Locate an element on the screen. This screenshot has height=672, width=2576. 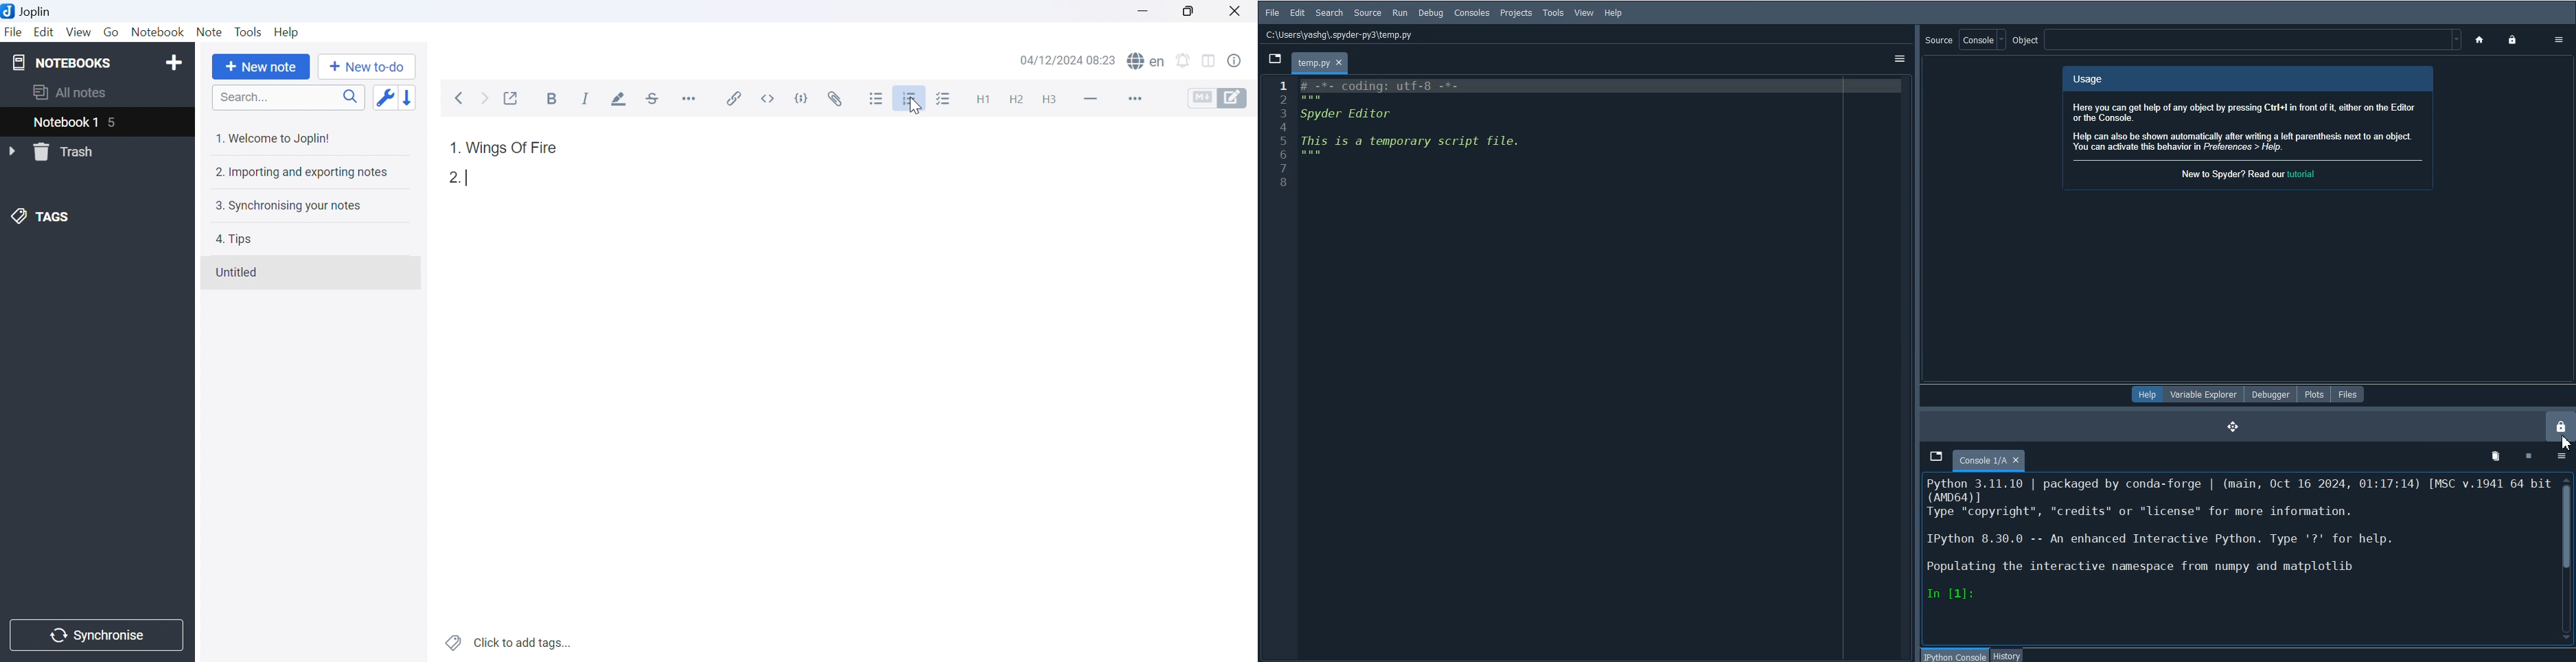
Untitled is located at coordinates (236, 273).